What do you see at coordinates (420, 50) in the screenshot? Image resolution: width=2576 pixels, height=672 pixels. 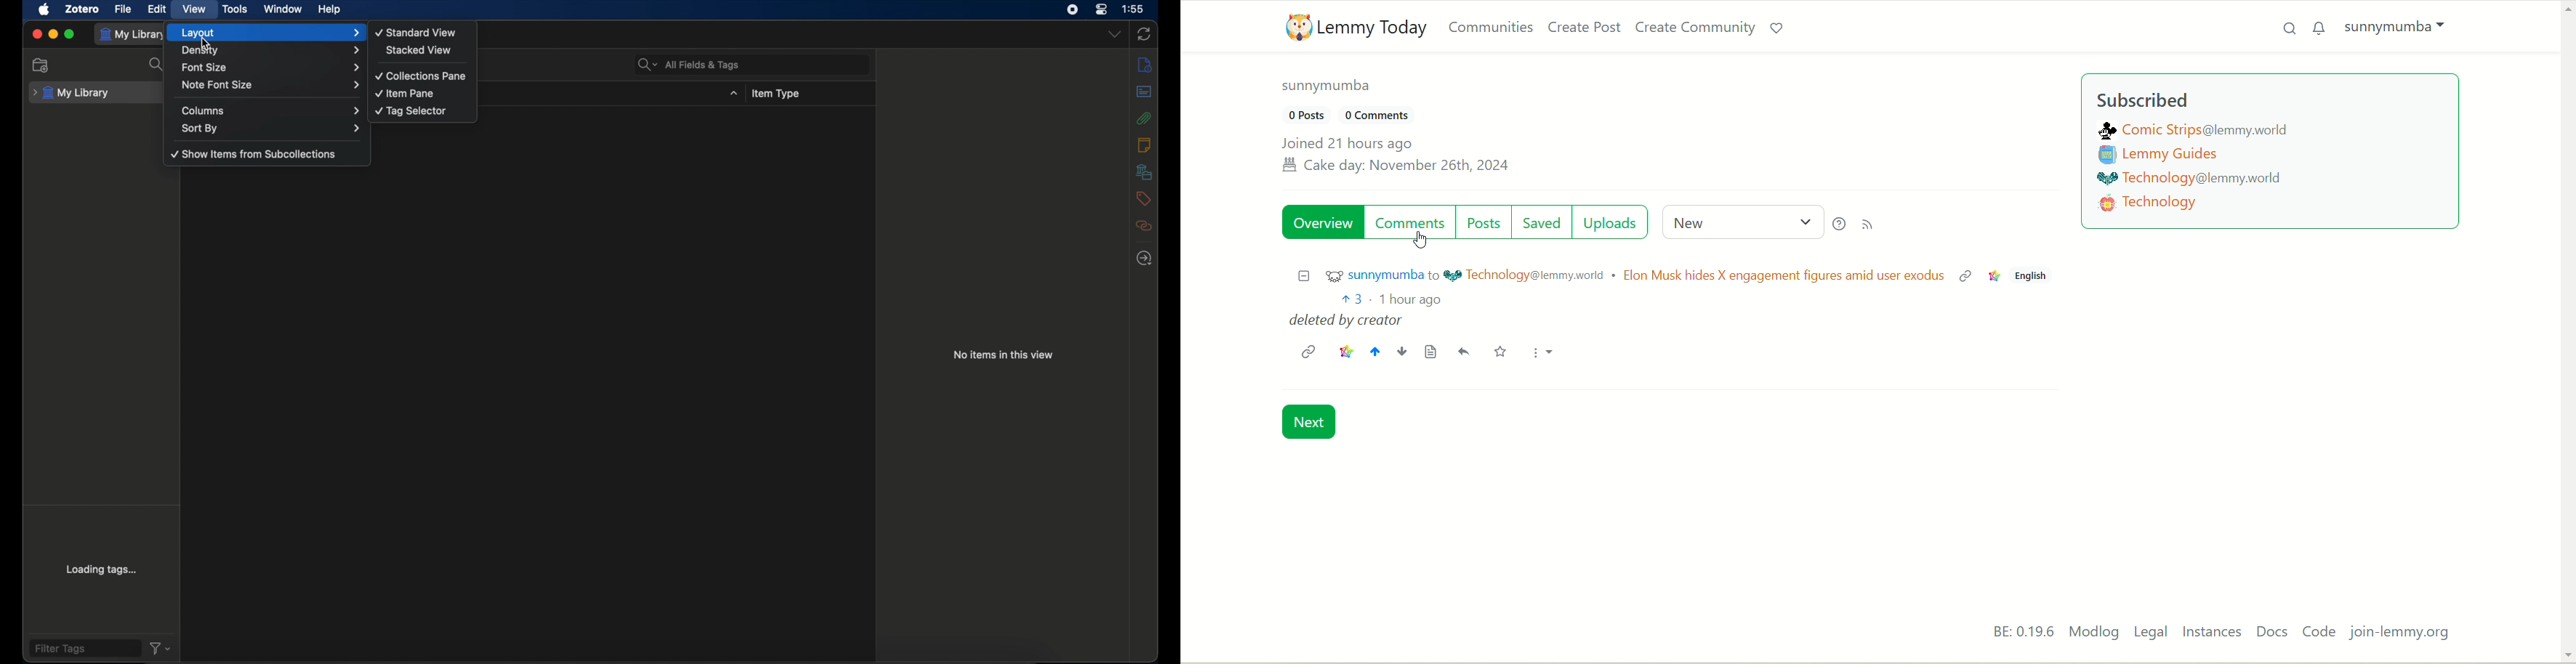 I see `stacked view` at bounding box center [420, 50].